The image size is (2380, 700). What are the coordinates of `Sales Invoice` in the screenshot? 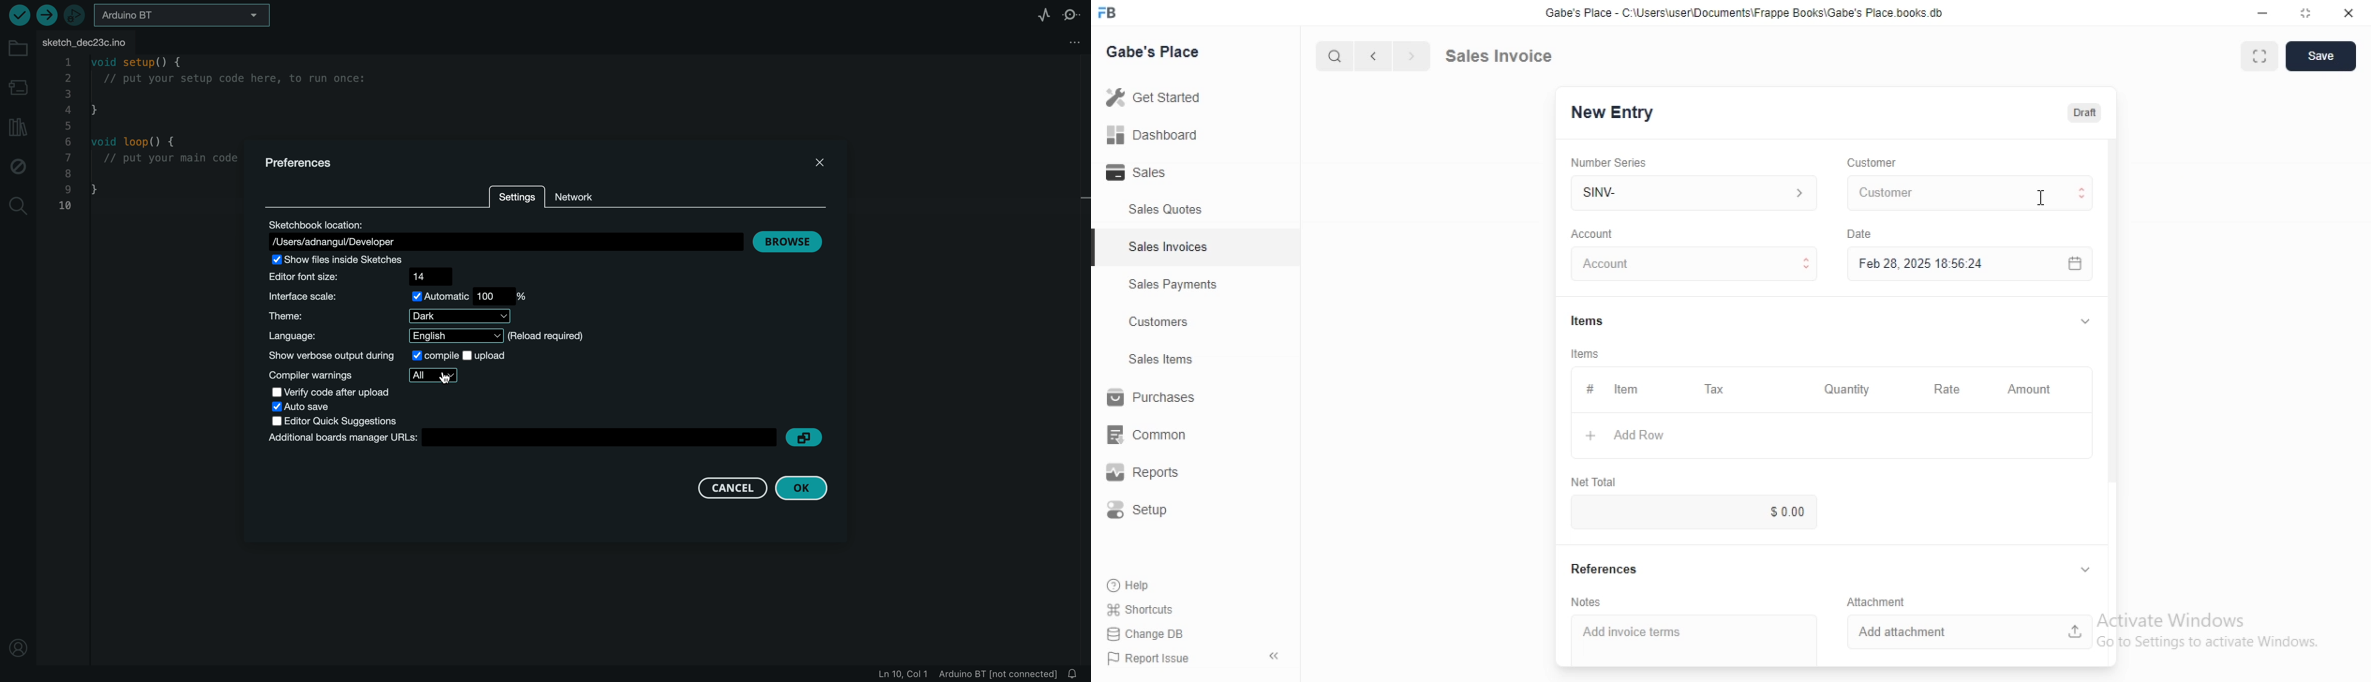 It's located at (1510, 55).